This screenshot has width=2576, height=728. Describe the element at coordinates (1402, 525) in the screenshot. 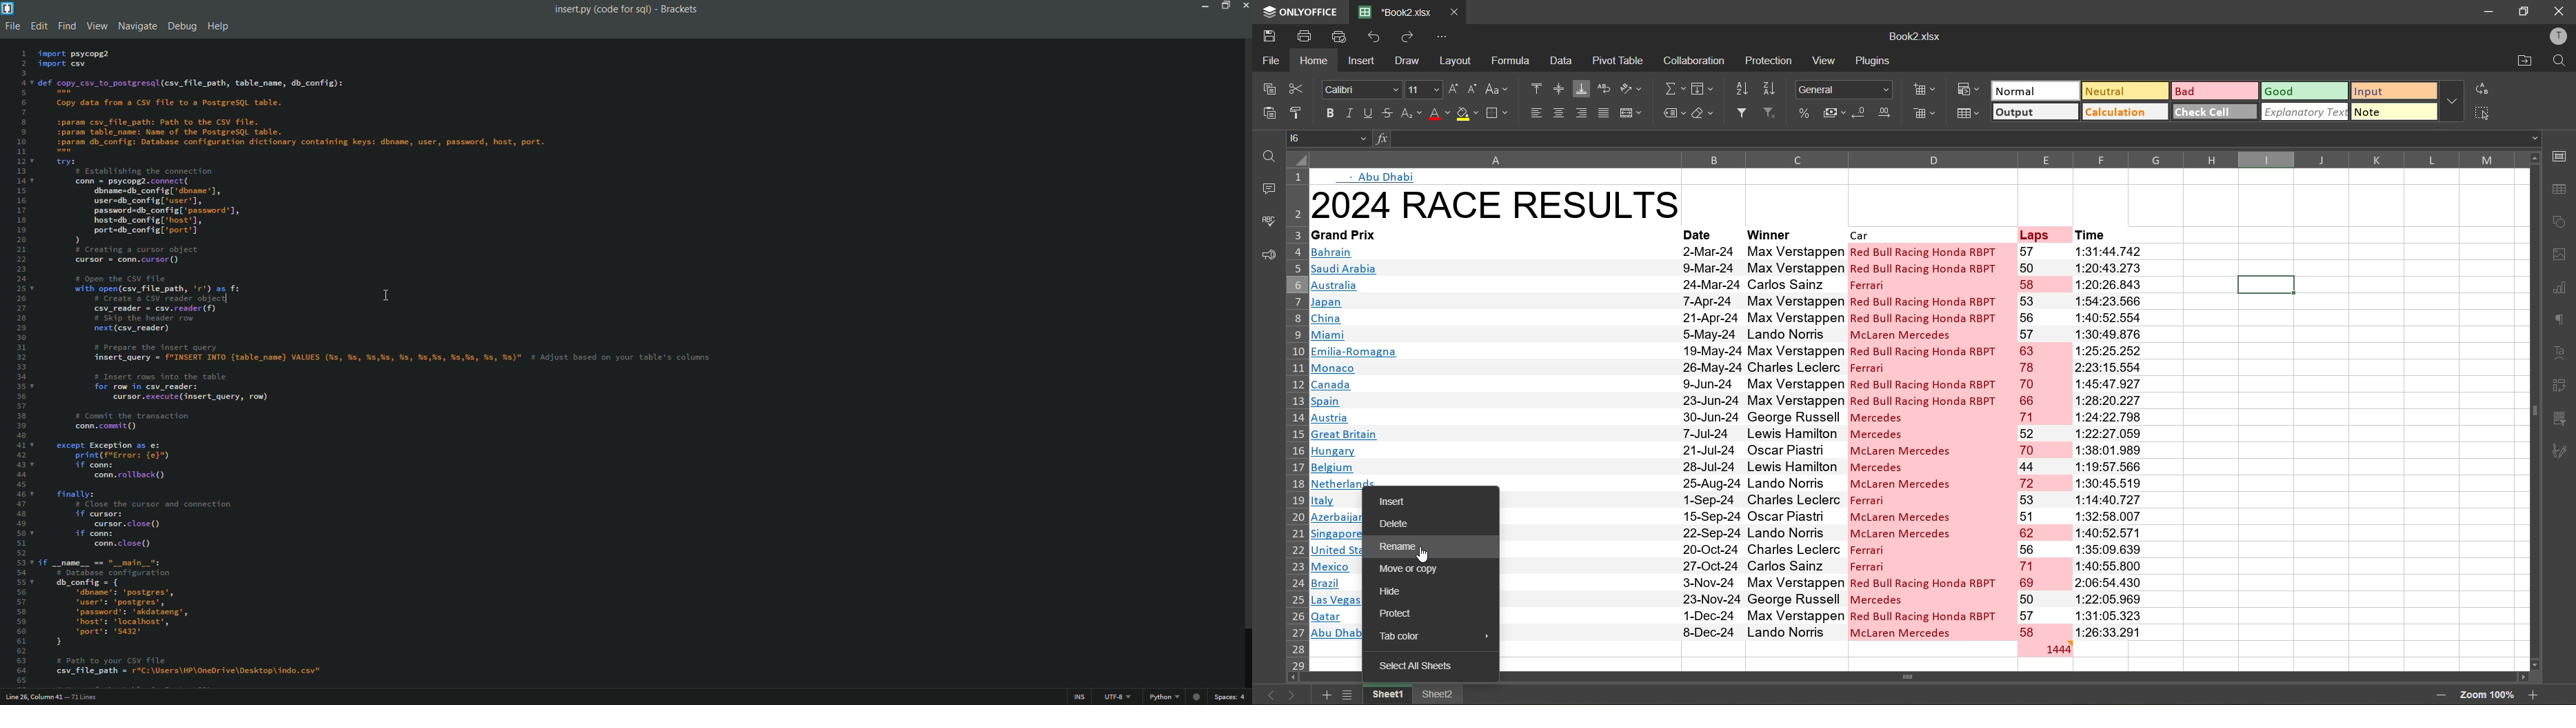

I see `delete` at that location.